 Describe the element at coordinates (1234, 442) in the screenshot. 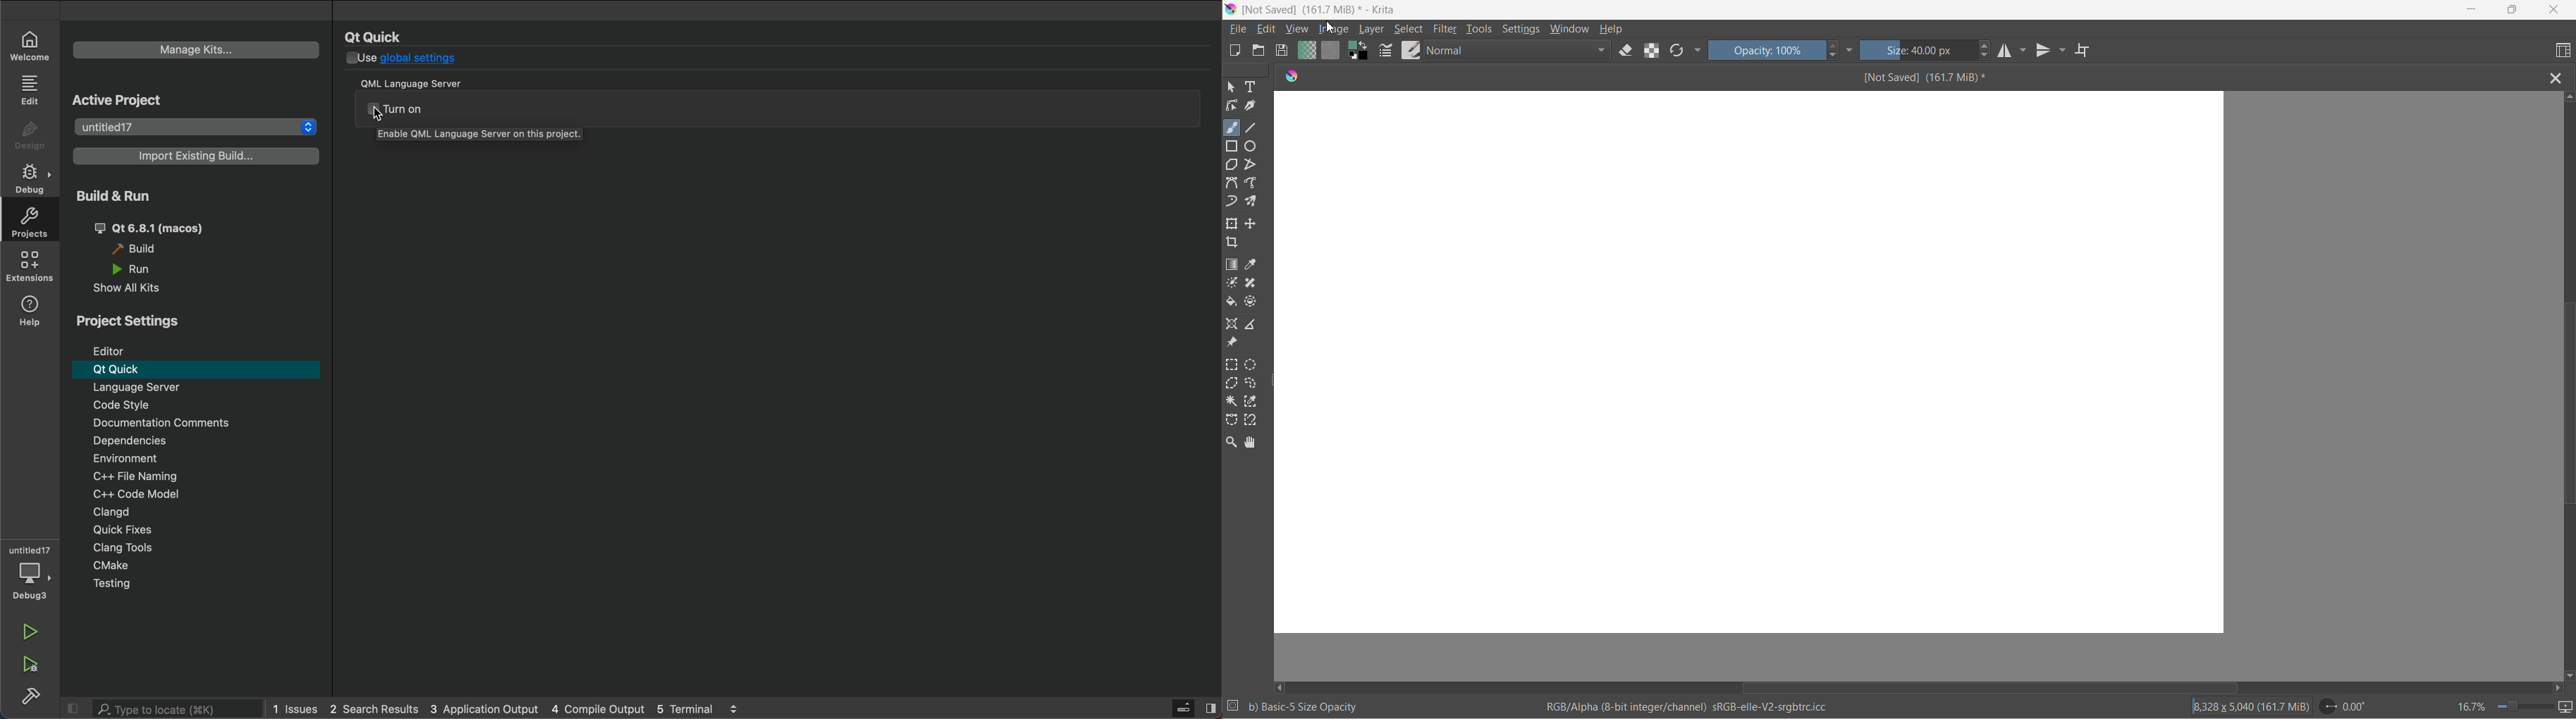

I see `zoom tool` at that location.